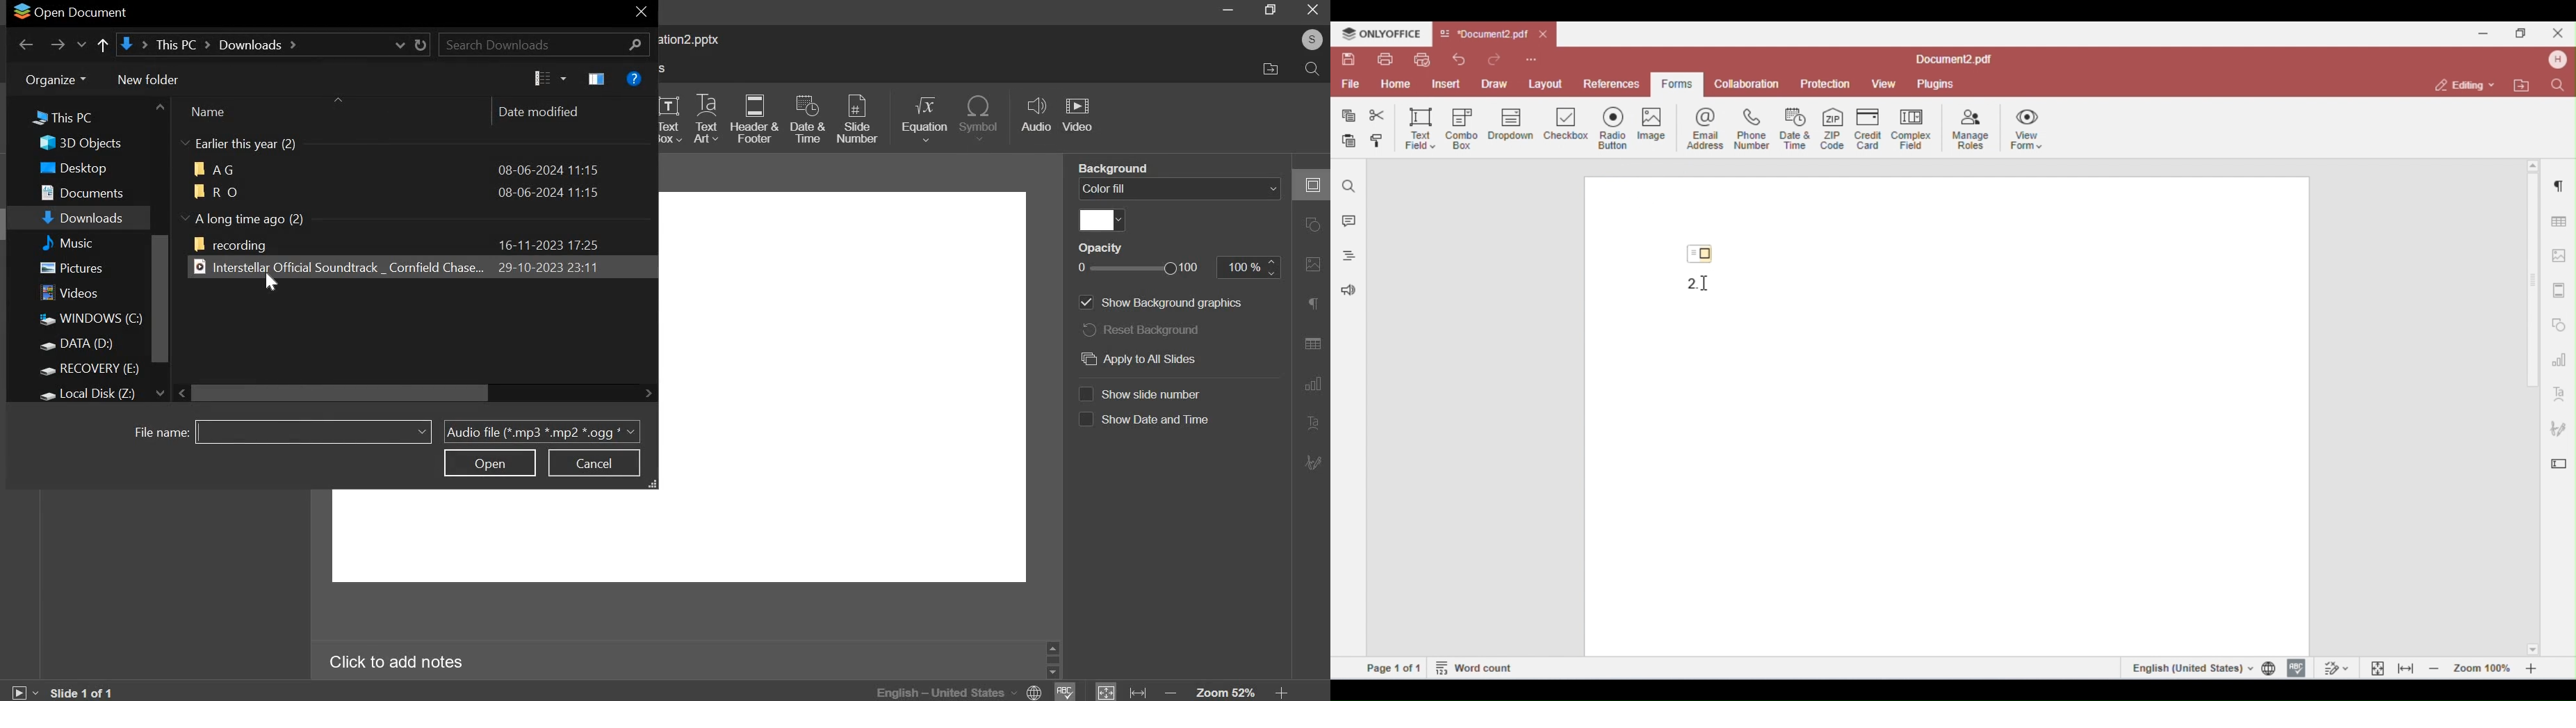 The height and width of the screenshot is (728, 2576). Describe the element at coordinates (1312, 184) in the screenshot. I see `slide settings` at that location.